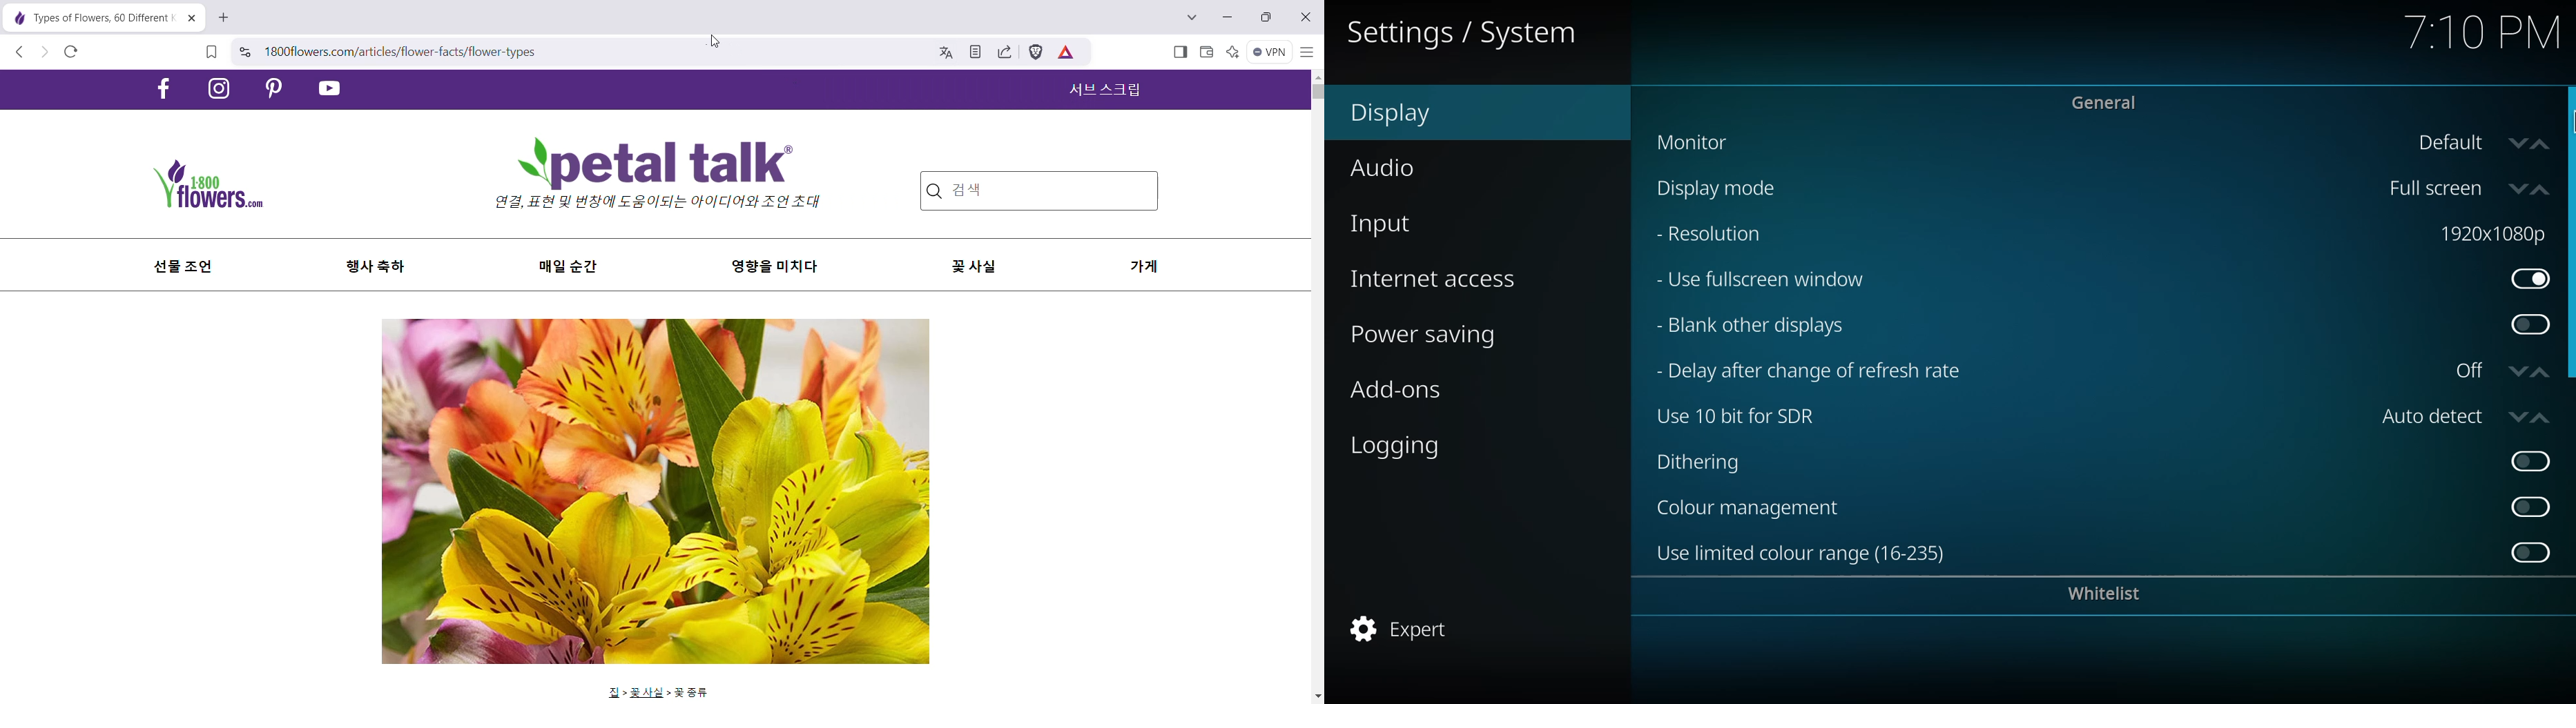 This screenshot has width=2576, height=728. Describe the element at coordinates (1408, 392) in the screenshot. I see `add-ons` at that location.